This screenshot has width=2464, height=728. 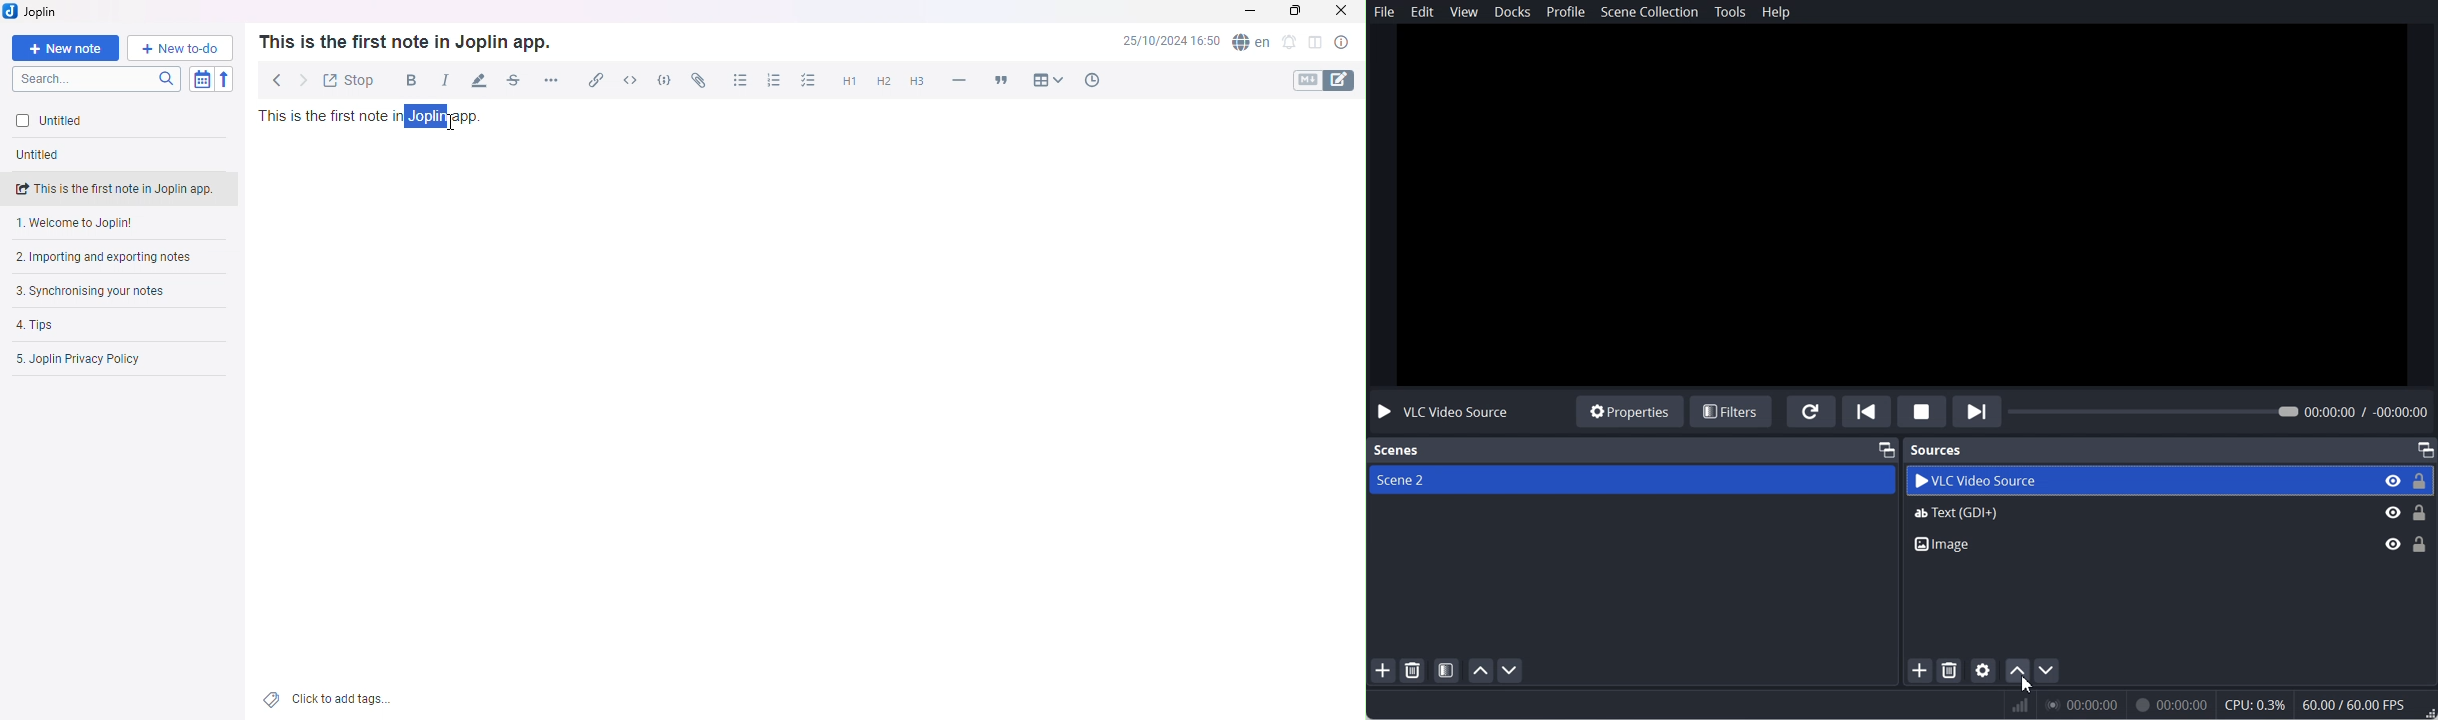 What do you see at coordinates (1510, 670) in the screenshot?
I see `Move scene down` at bounding box center [1510, 670].